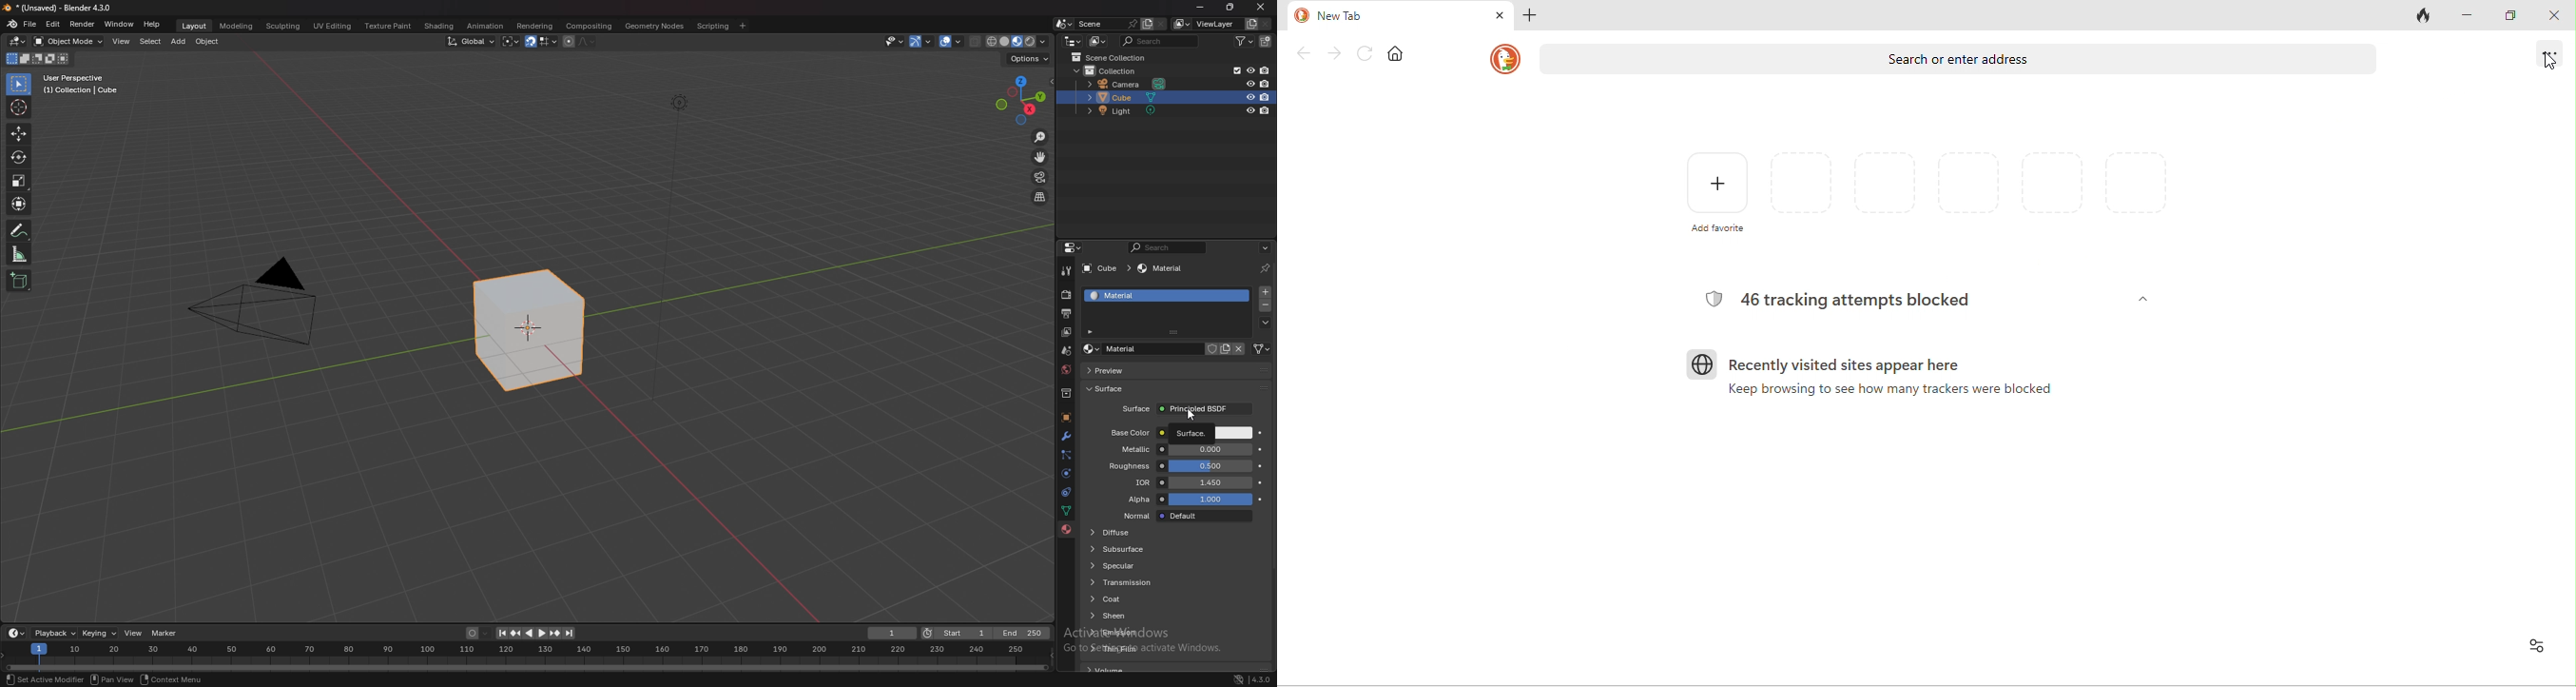  Describe the element at coordinates (1066, 435) in the screenshot. I see `modifier` at that location.